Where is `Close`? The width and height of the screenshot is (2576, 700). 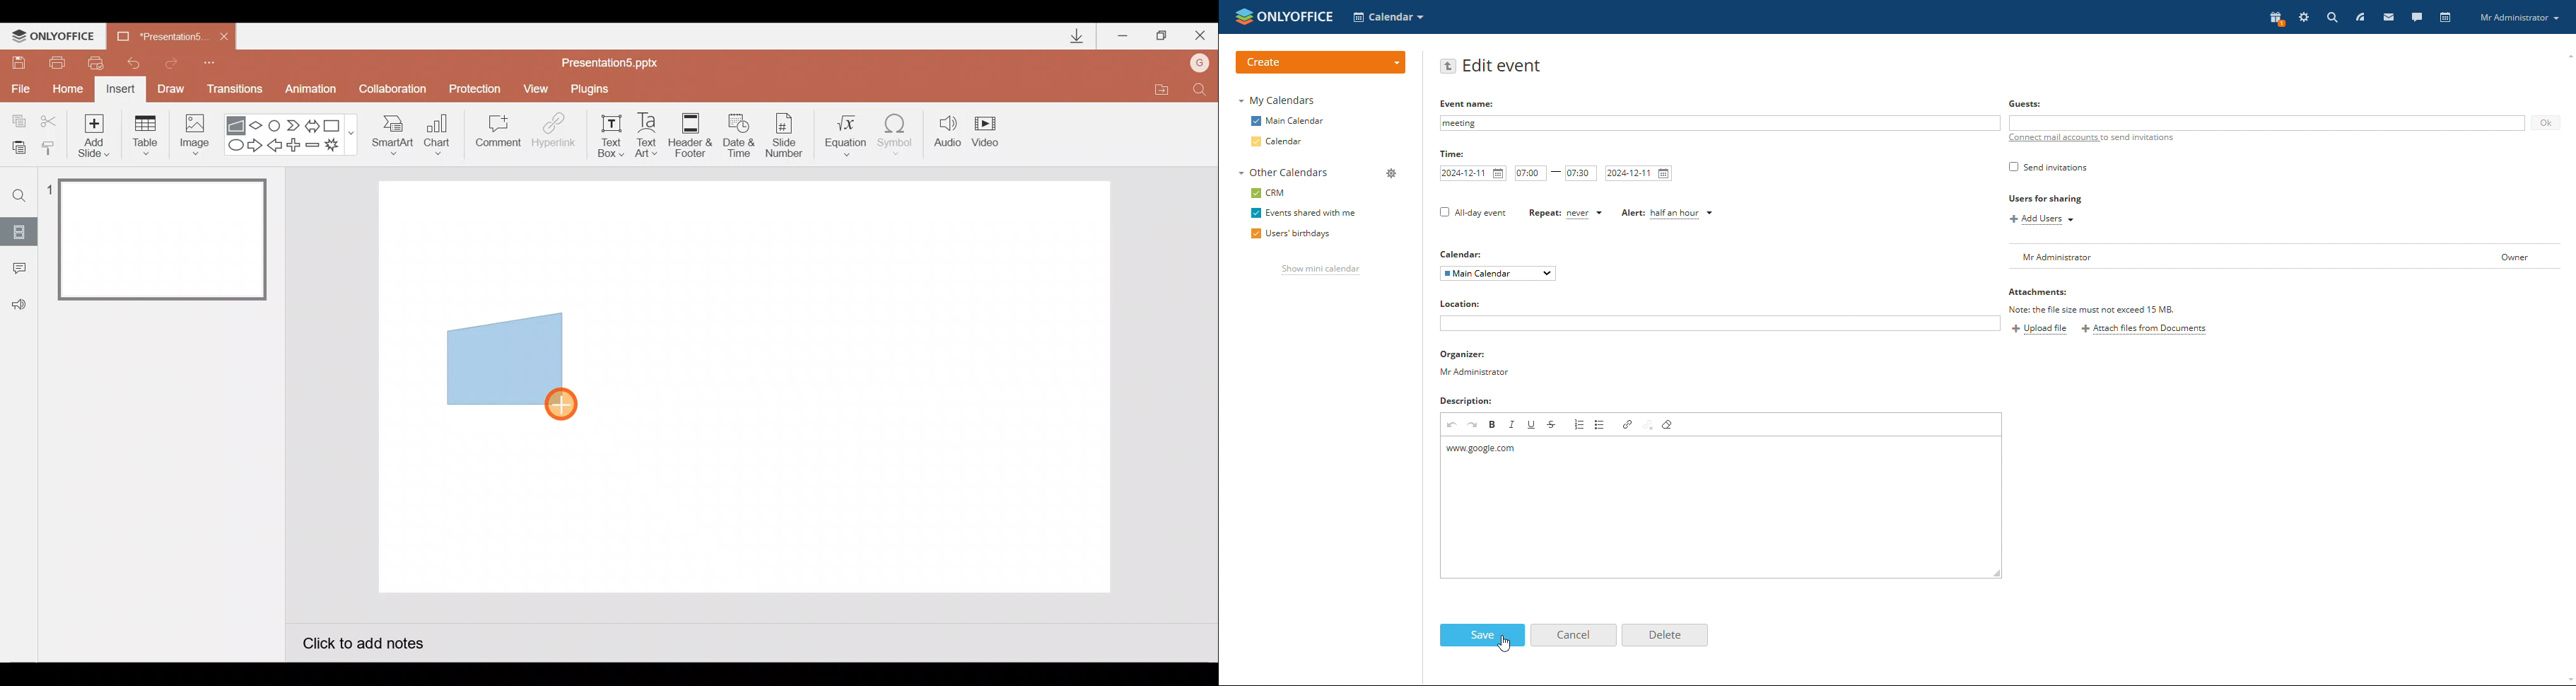
Close is located at coordinates (224, 37).